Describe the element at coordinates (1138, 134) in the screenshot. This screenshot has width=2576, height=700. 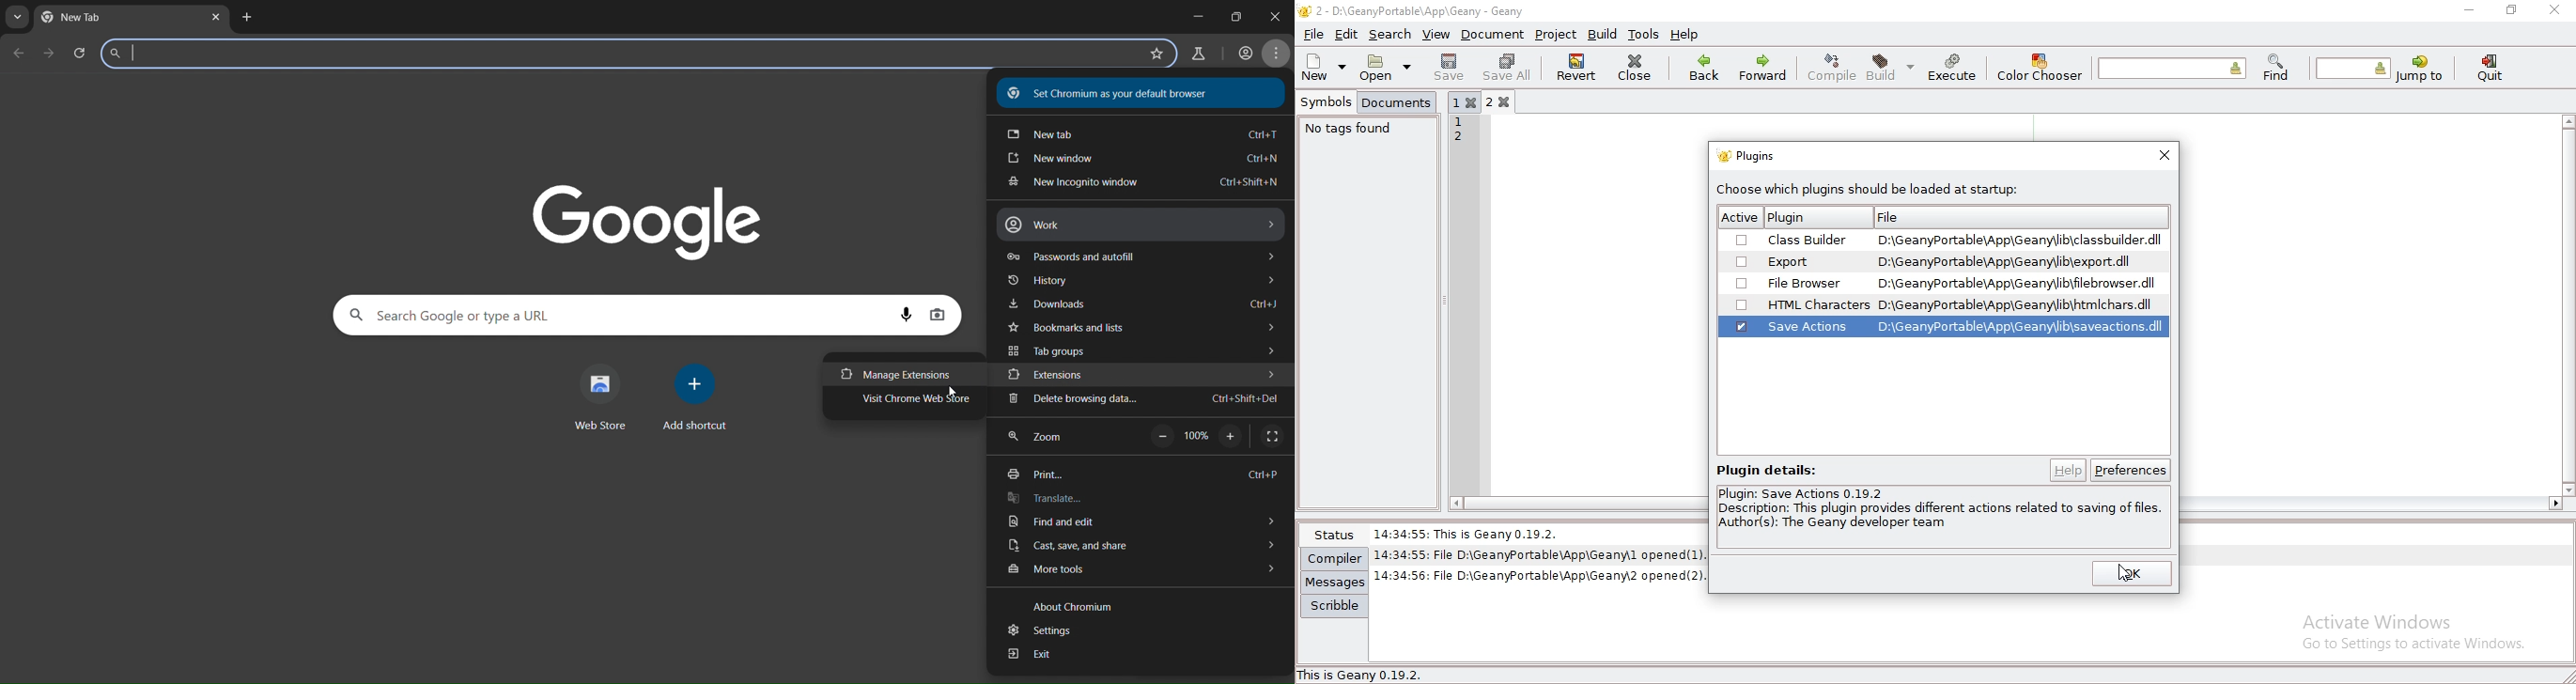
I see `new tab` at that location.